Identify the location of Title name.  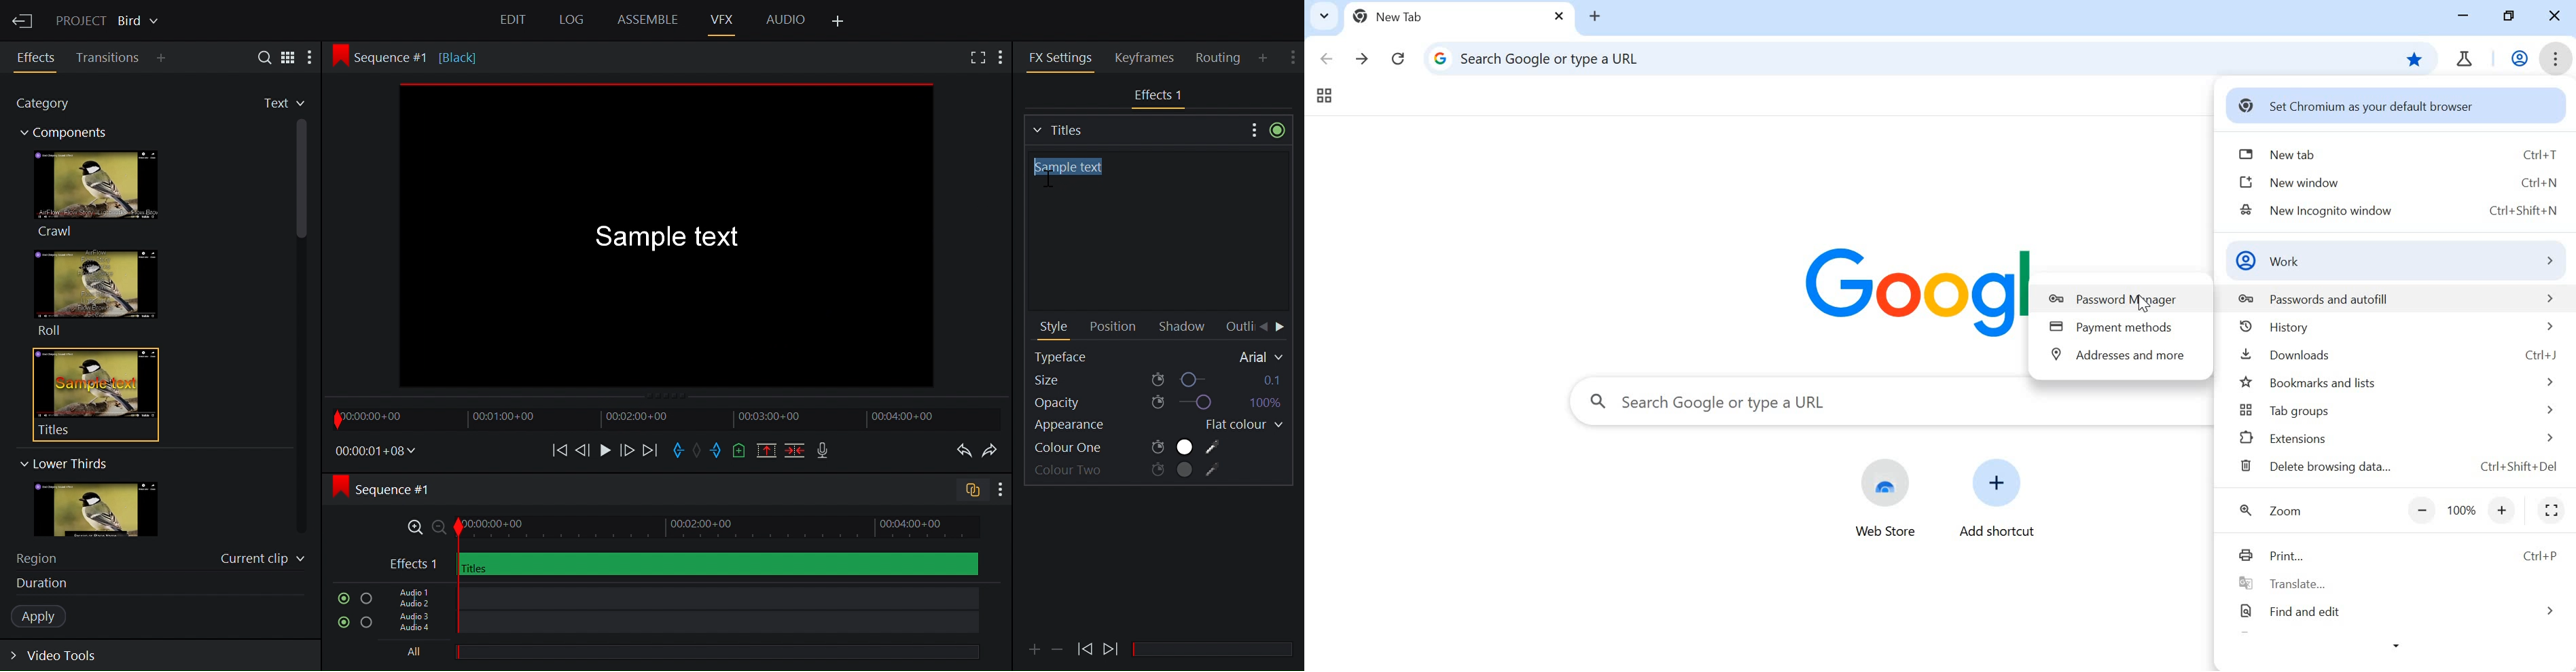
(1155, 232).